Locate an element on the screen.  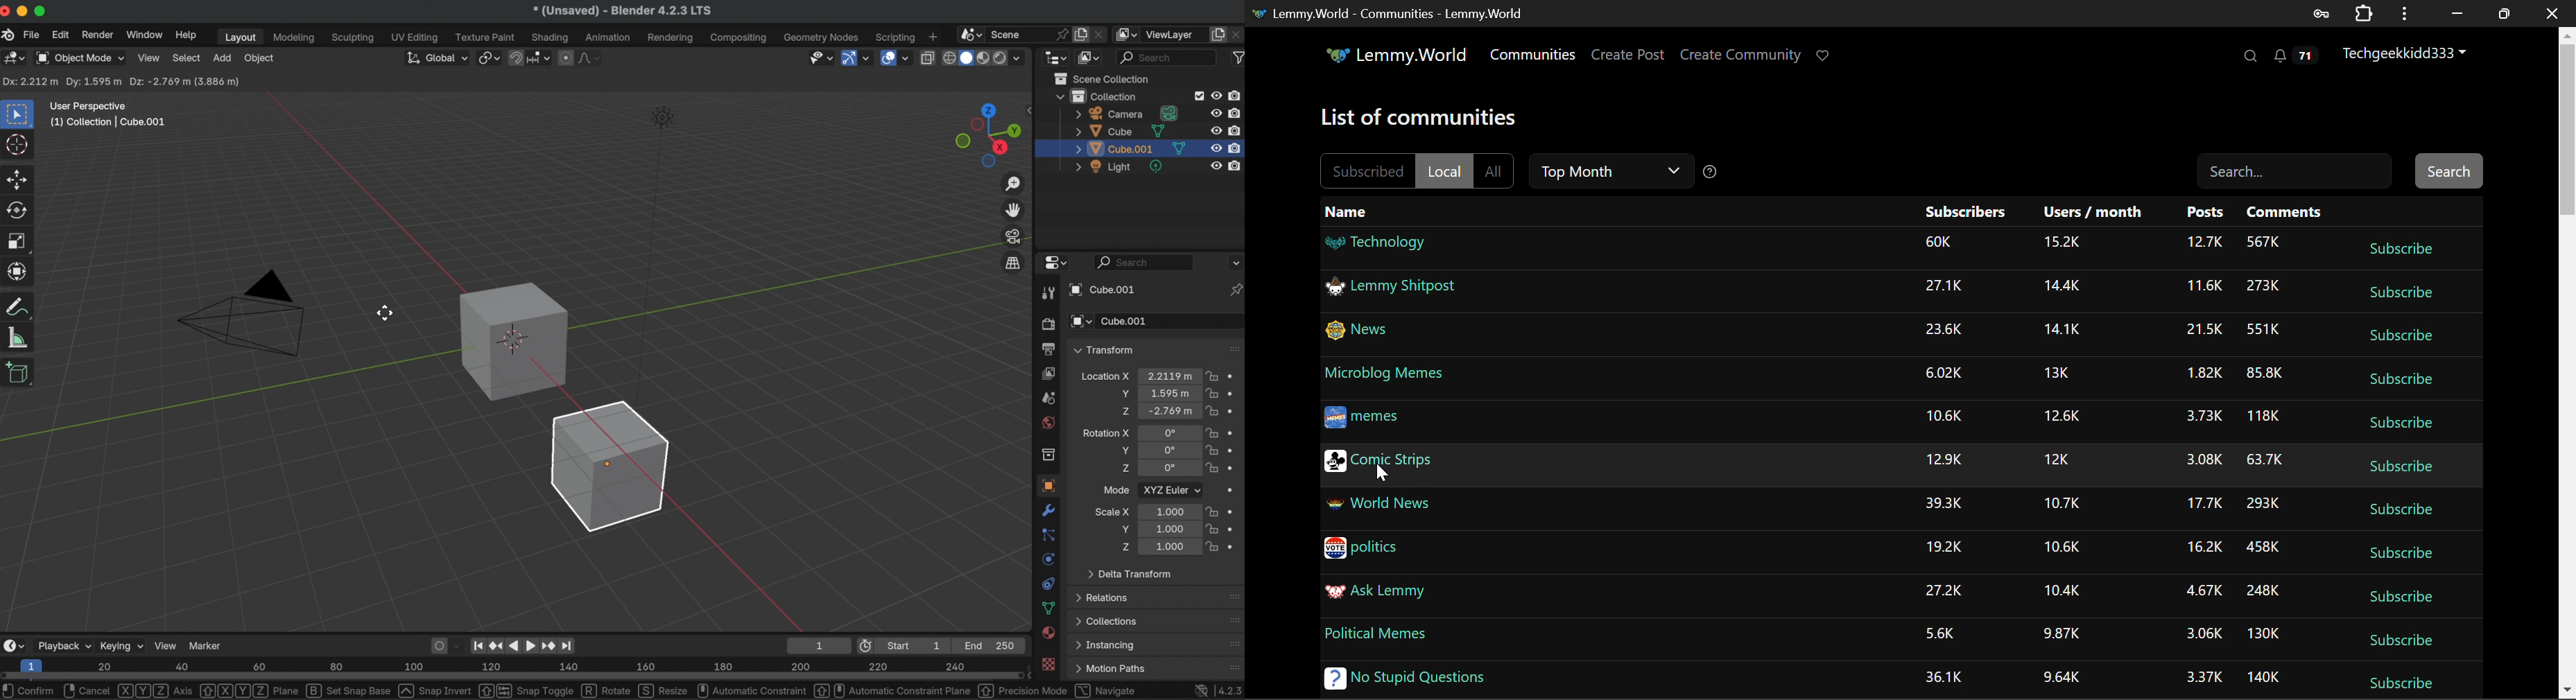
Top Month is located at coordinates (1612, 171).